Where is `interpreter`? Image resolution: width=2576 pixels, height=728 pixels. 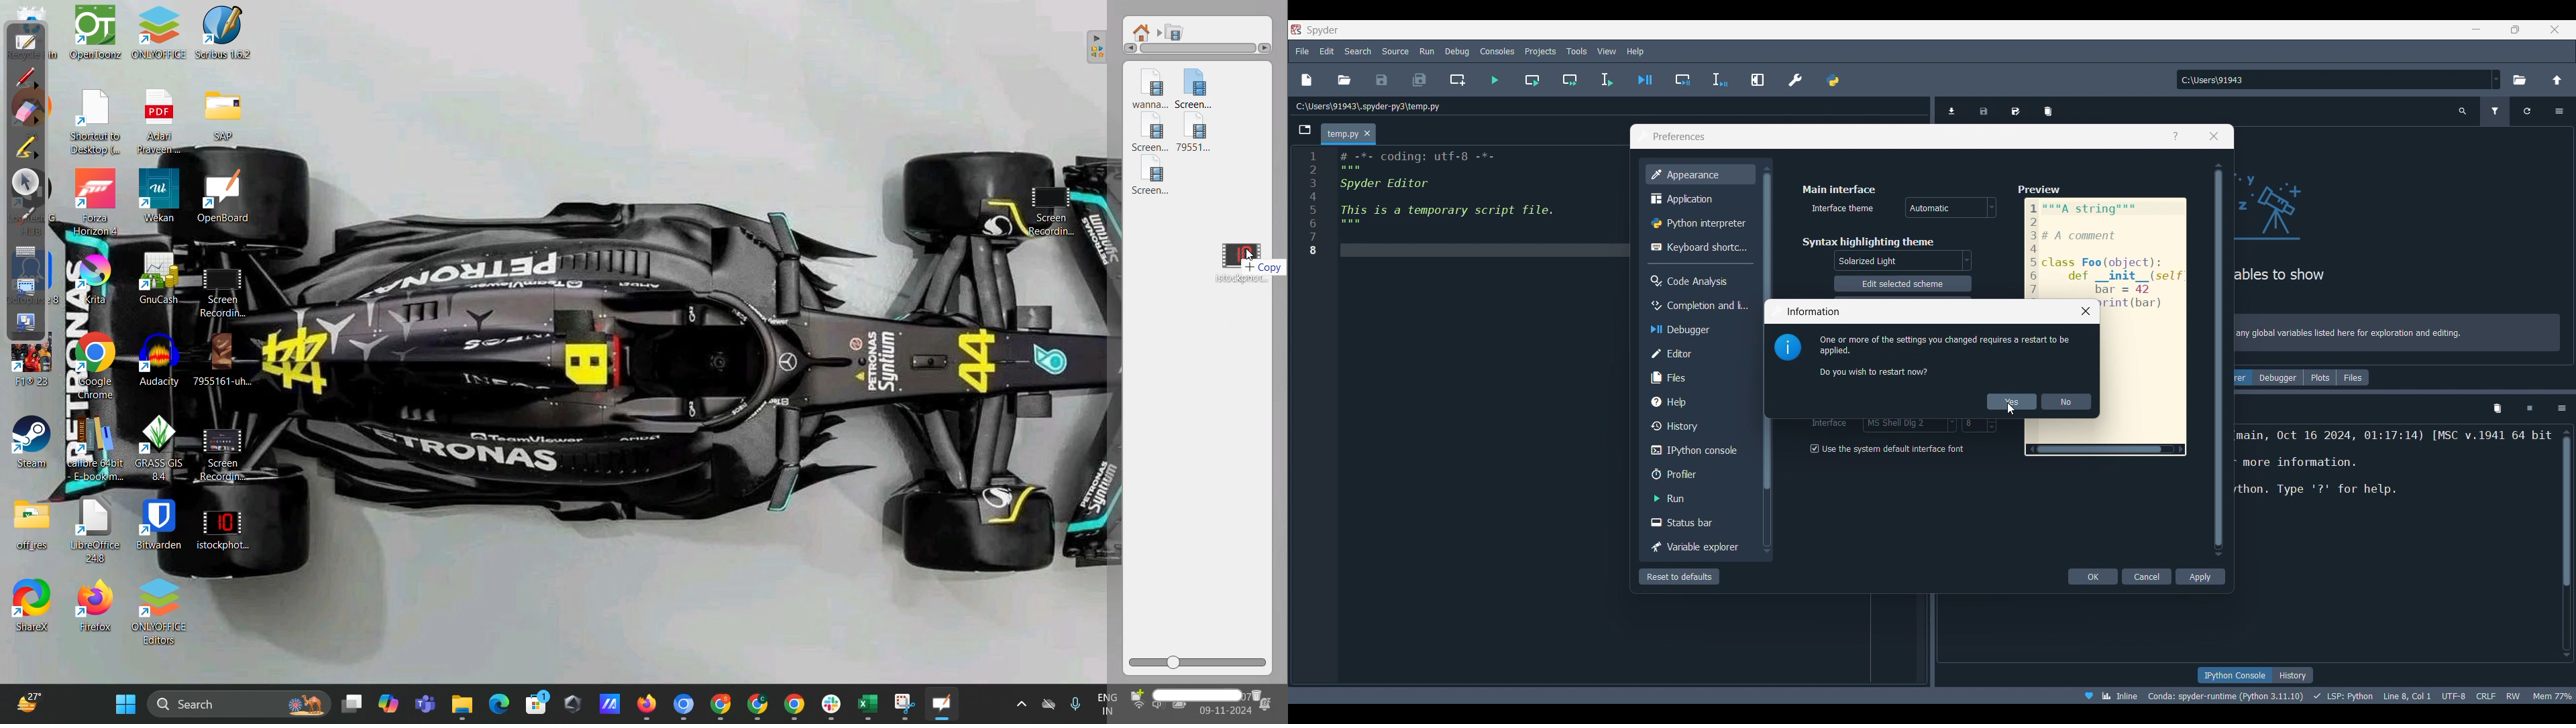 interpreter is located at coordinates (2223, 696).